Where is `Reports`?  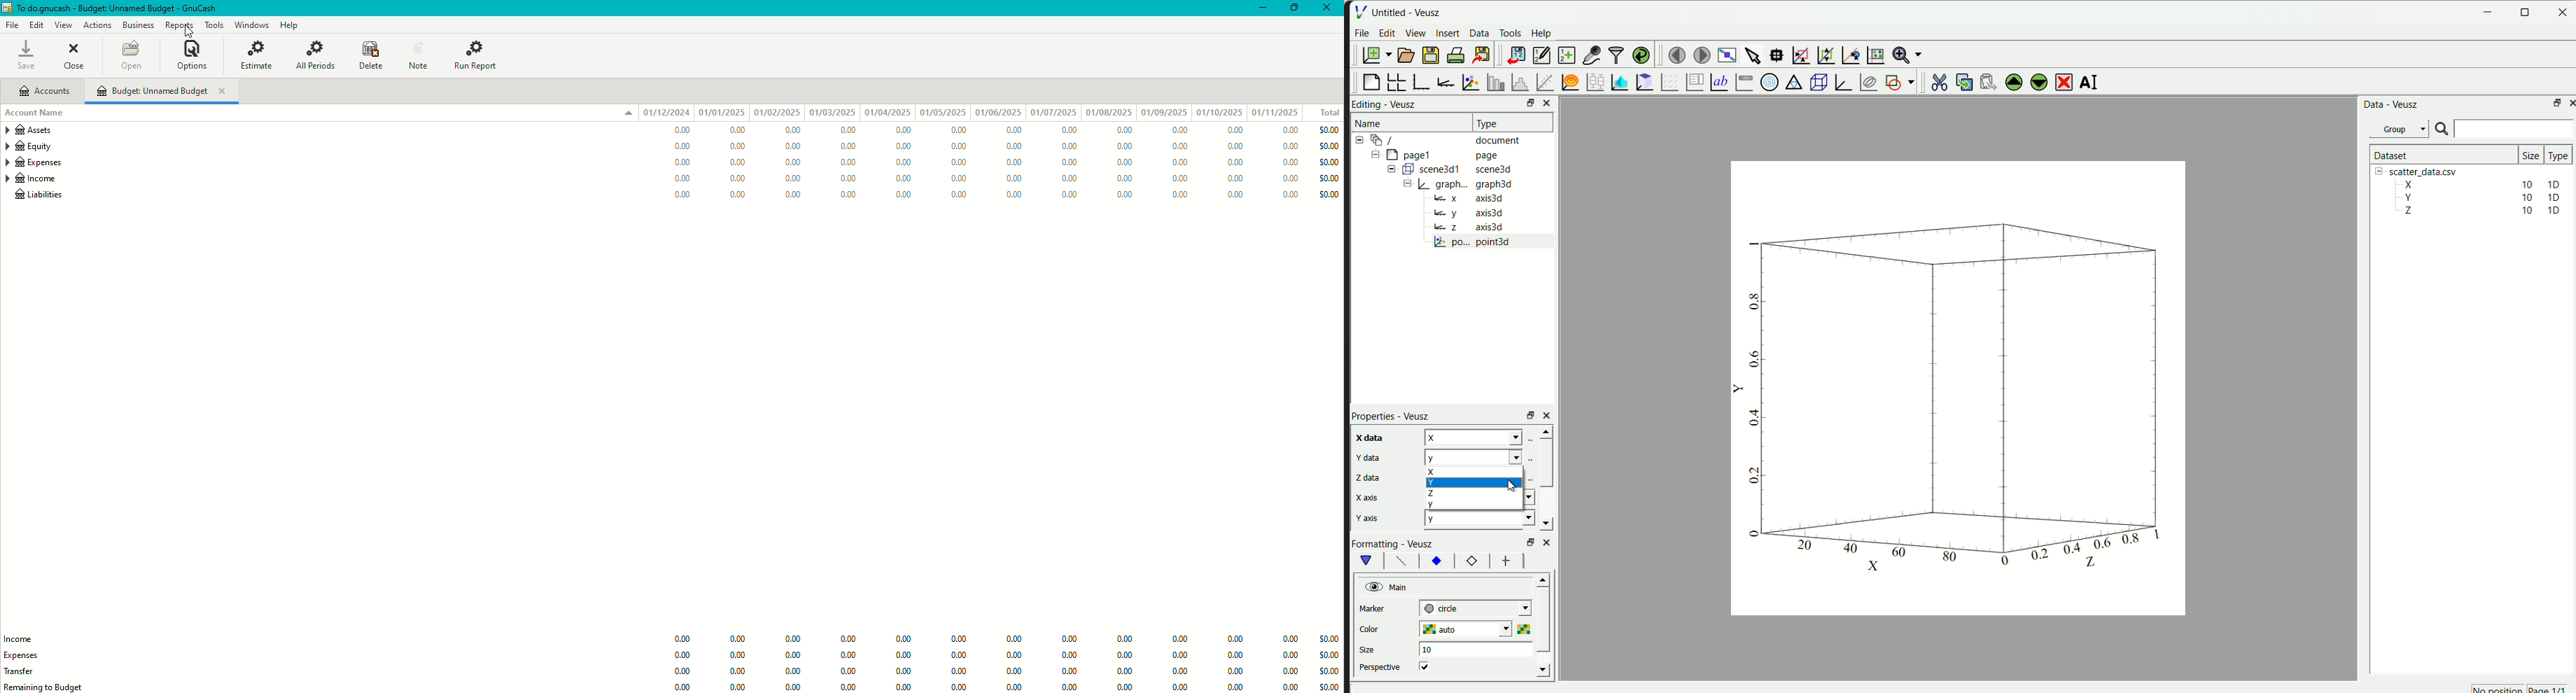 Reports is located at coordinates (179, 25).